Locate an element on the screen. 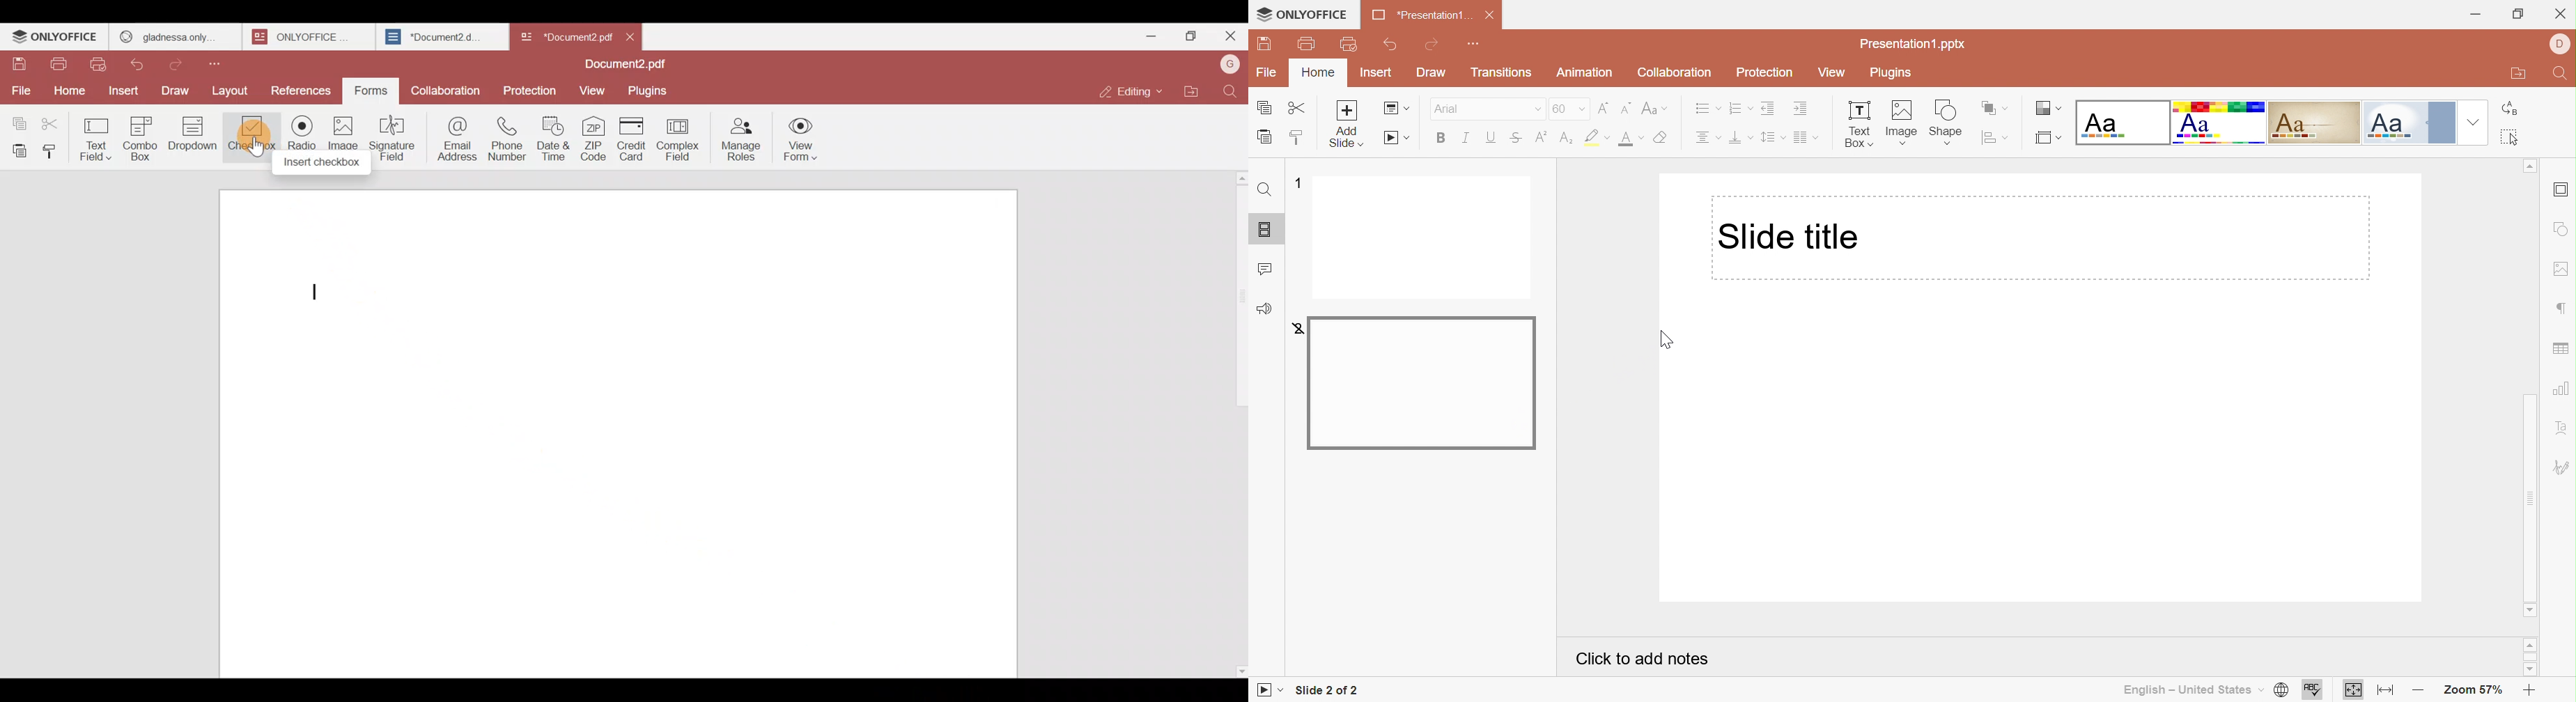  Checkbox is located at coordinates (249, 136).